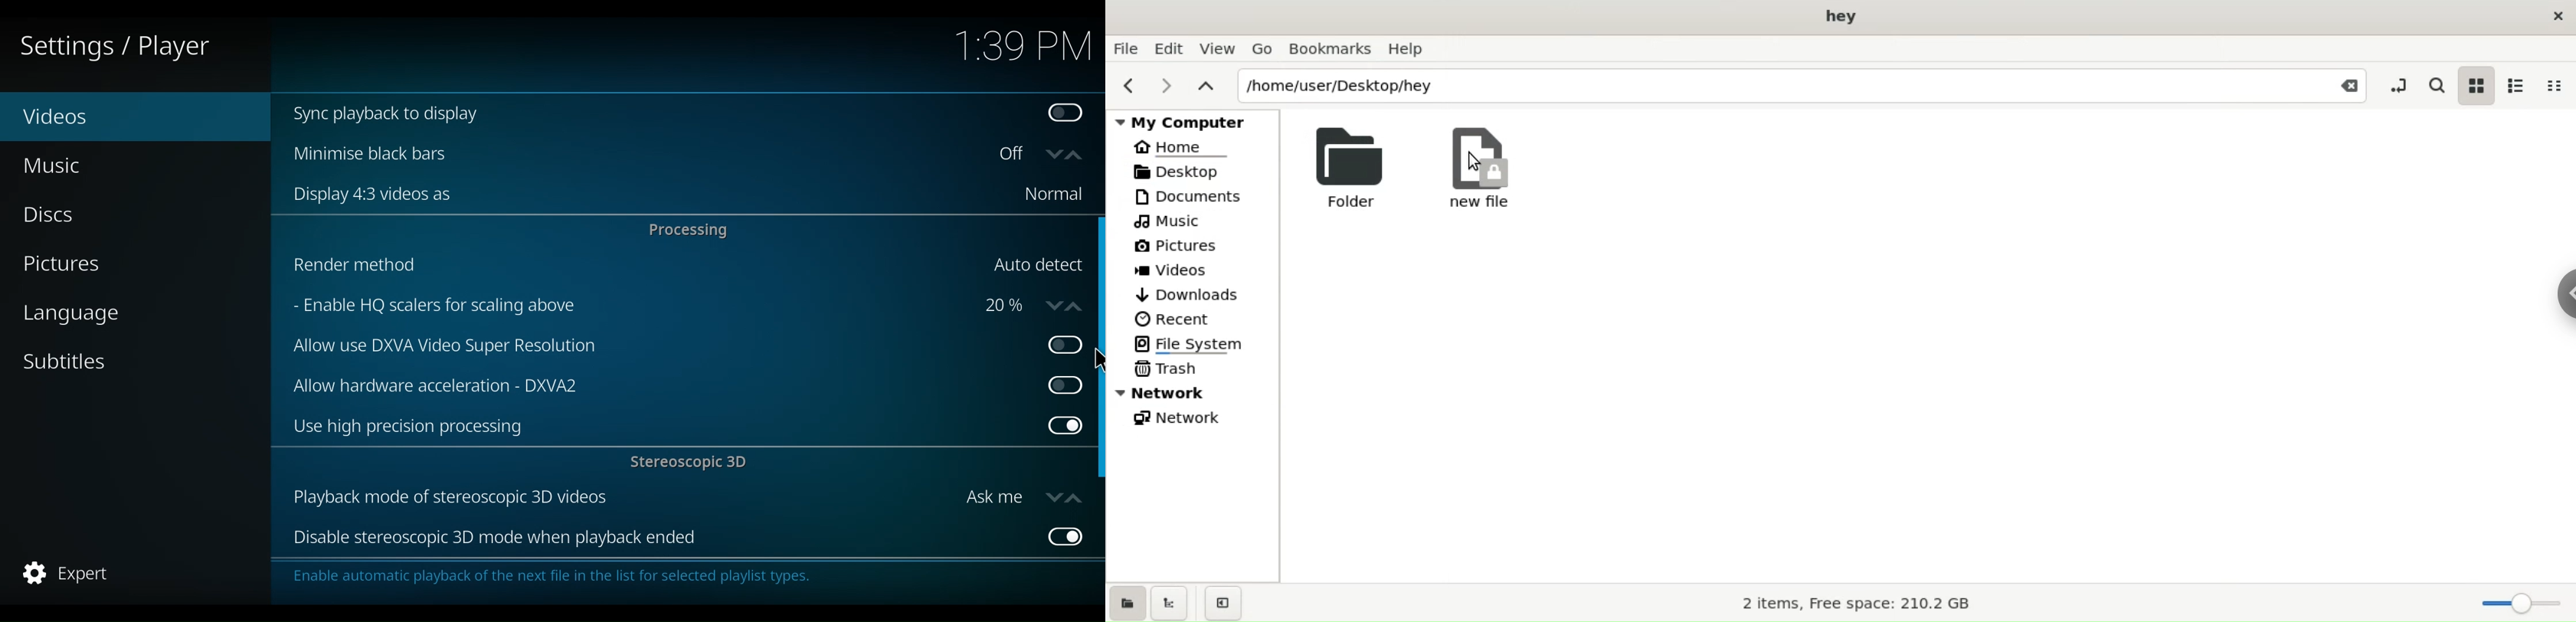 This screenshot has height=644, width=2576. Describe the element at coordinates (1196, 196) in the screenshot. I see `Documents` at that location.